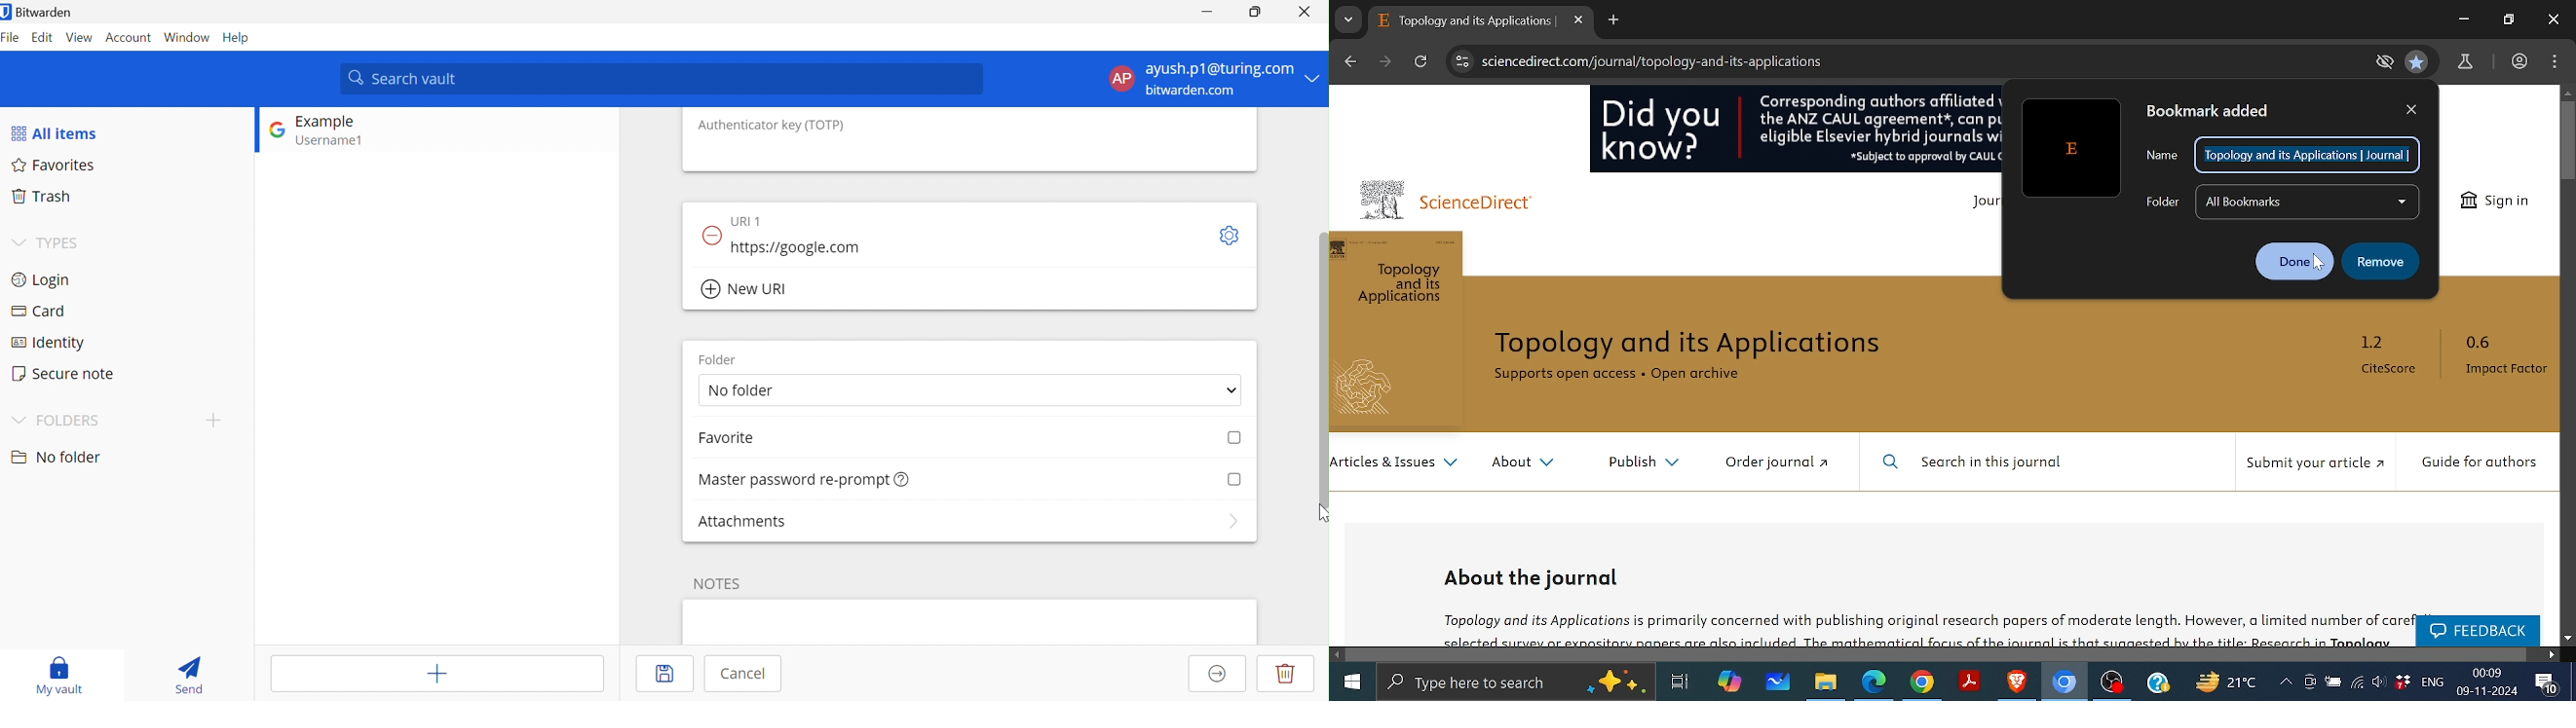  I want to click on articles & issues, so click(1394, 466).